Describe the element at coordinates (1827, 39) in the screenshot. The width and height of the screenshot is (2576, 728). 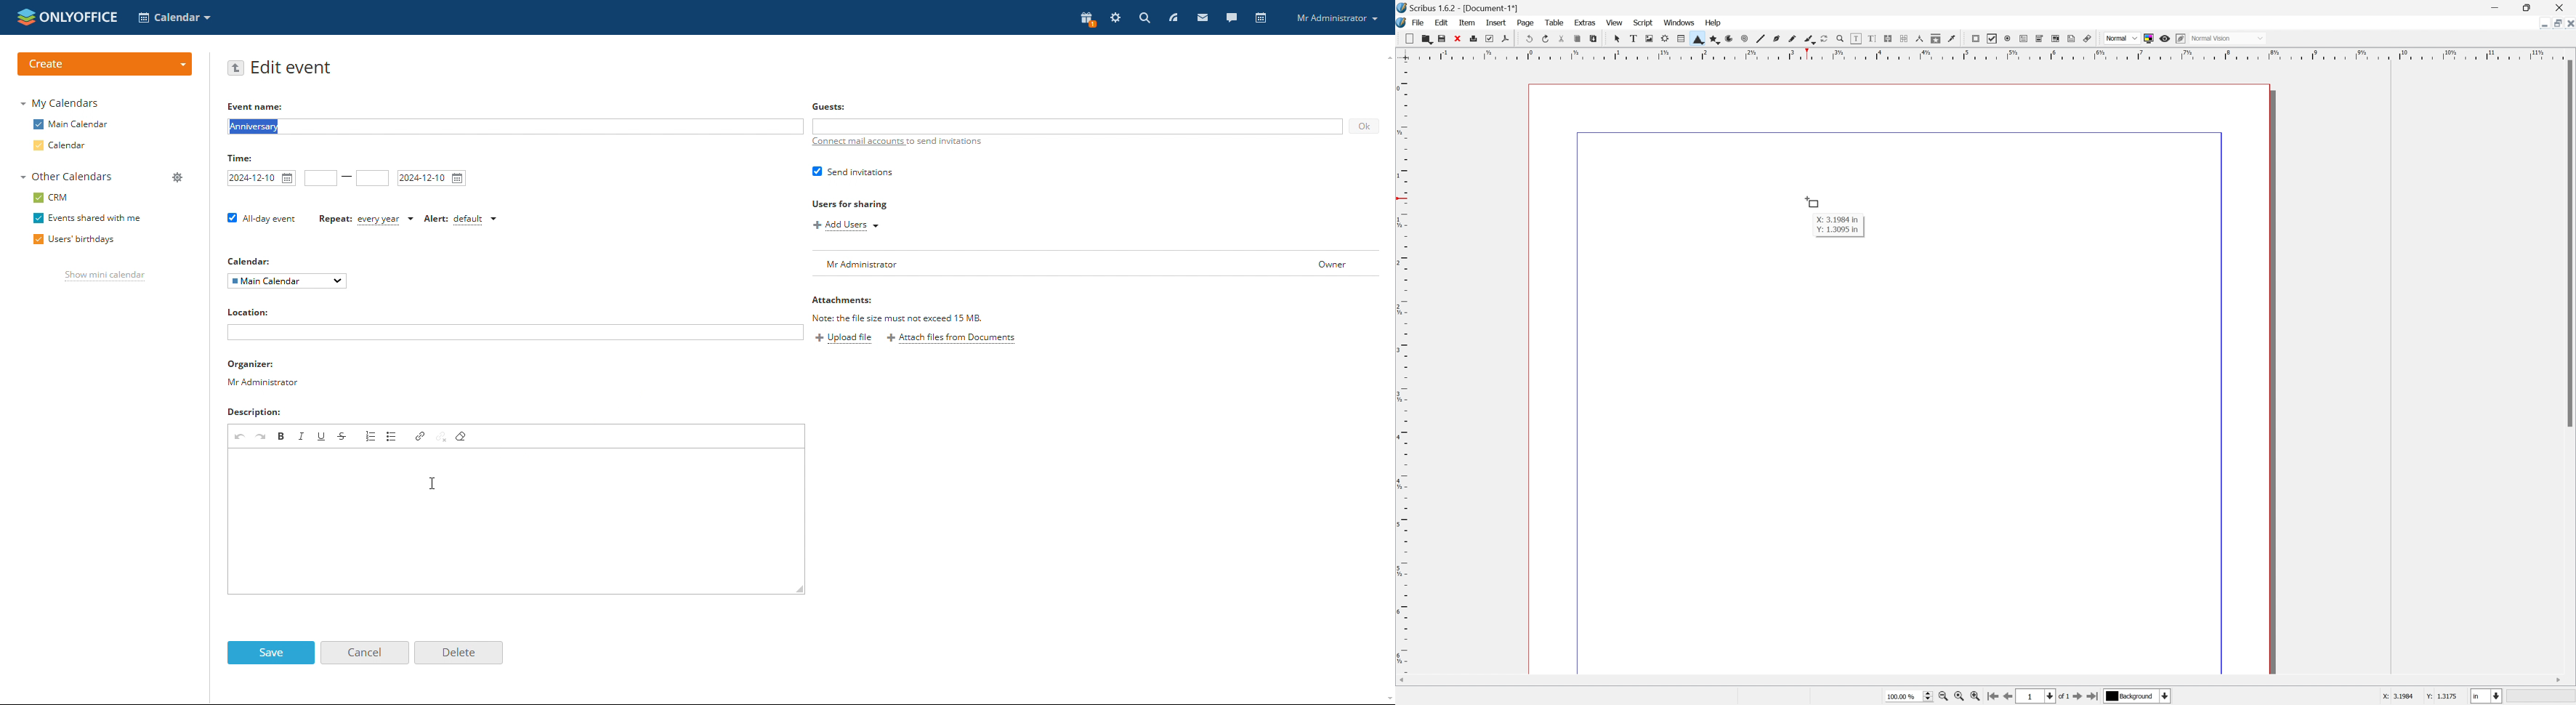
I see `Rotate item` at that location.